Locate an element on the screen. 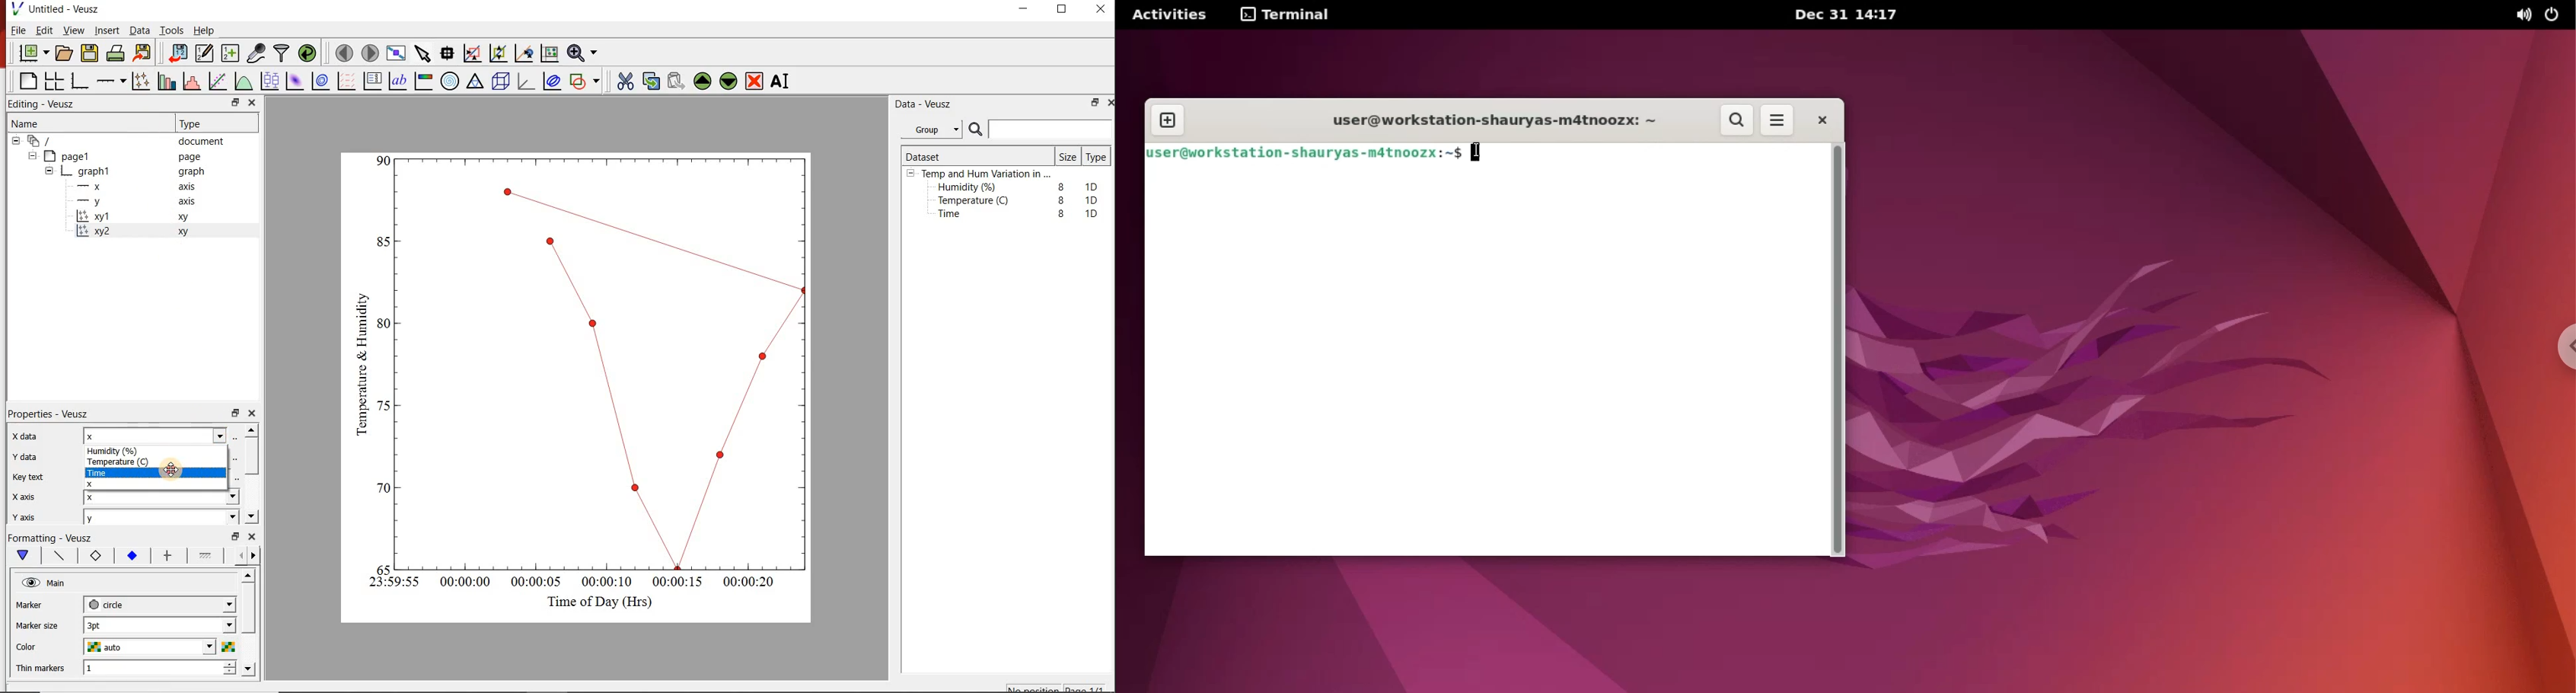 Image resolution: width=2576 pixels, height=700 pixels. 1D is located at coordinates (1095, 185).